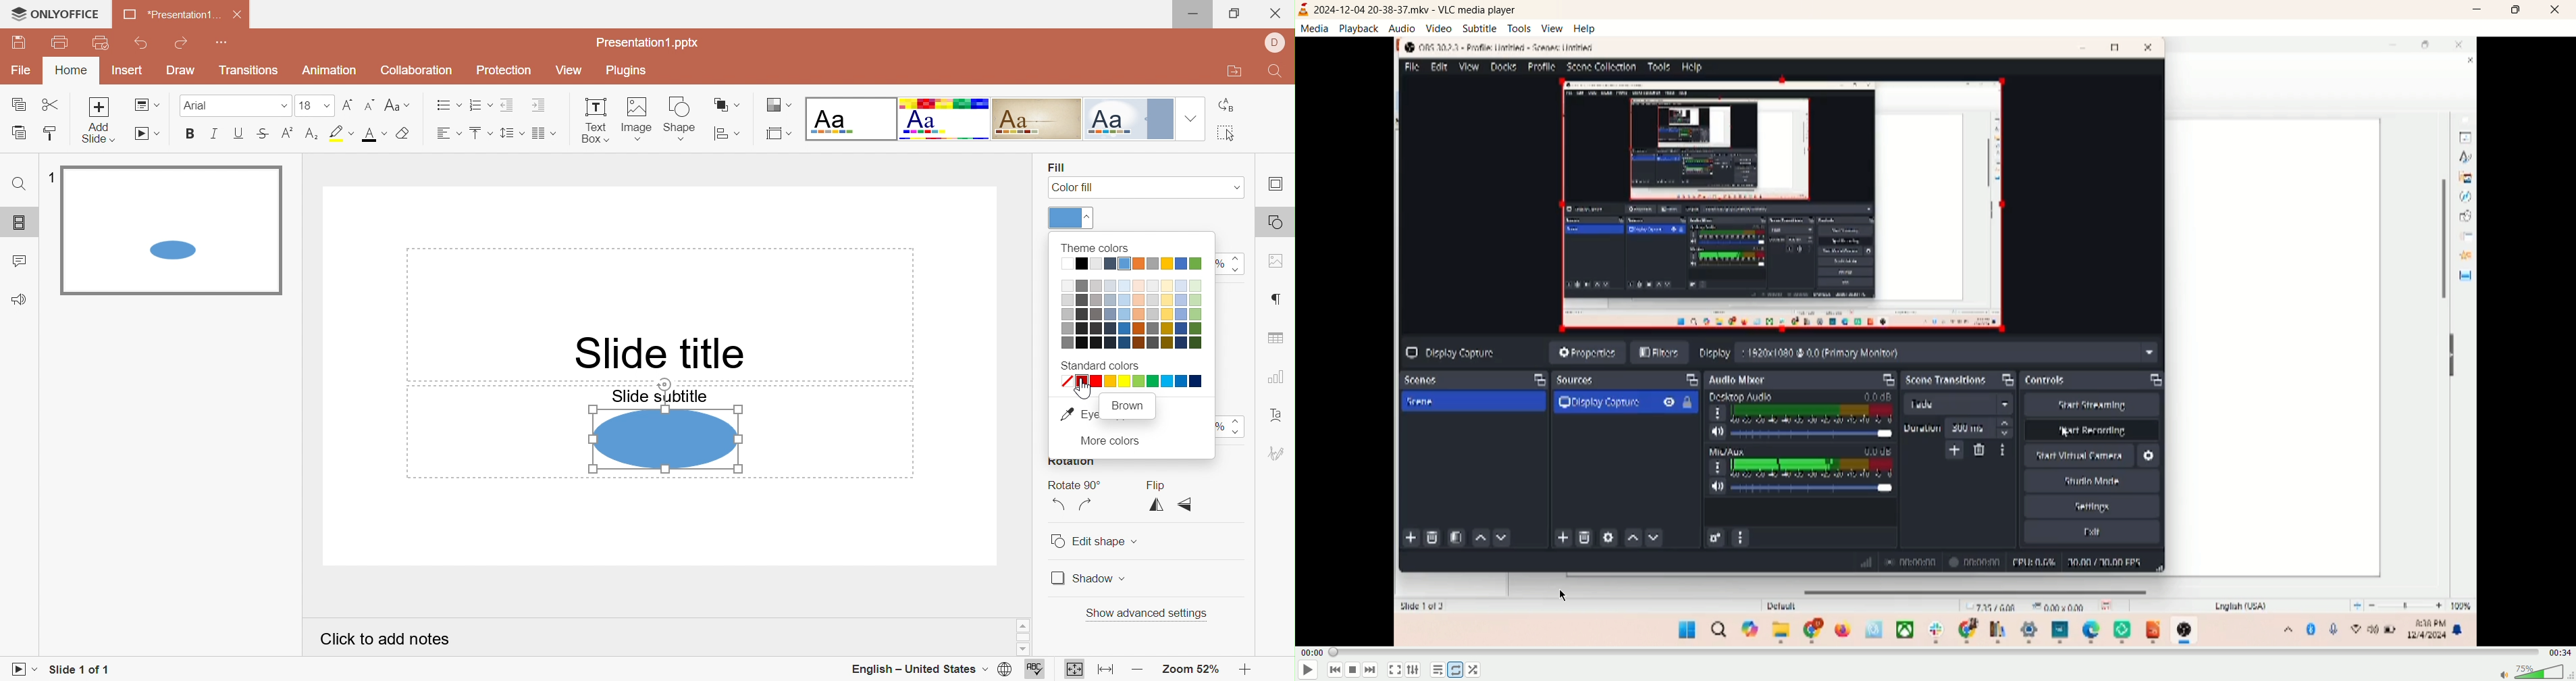 The width and height of the screenshot is (2576, 700). I want to click on *Presentation1 ..., so click(171, 15).